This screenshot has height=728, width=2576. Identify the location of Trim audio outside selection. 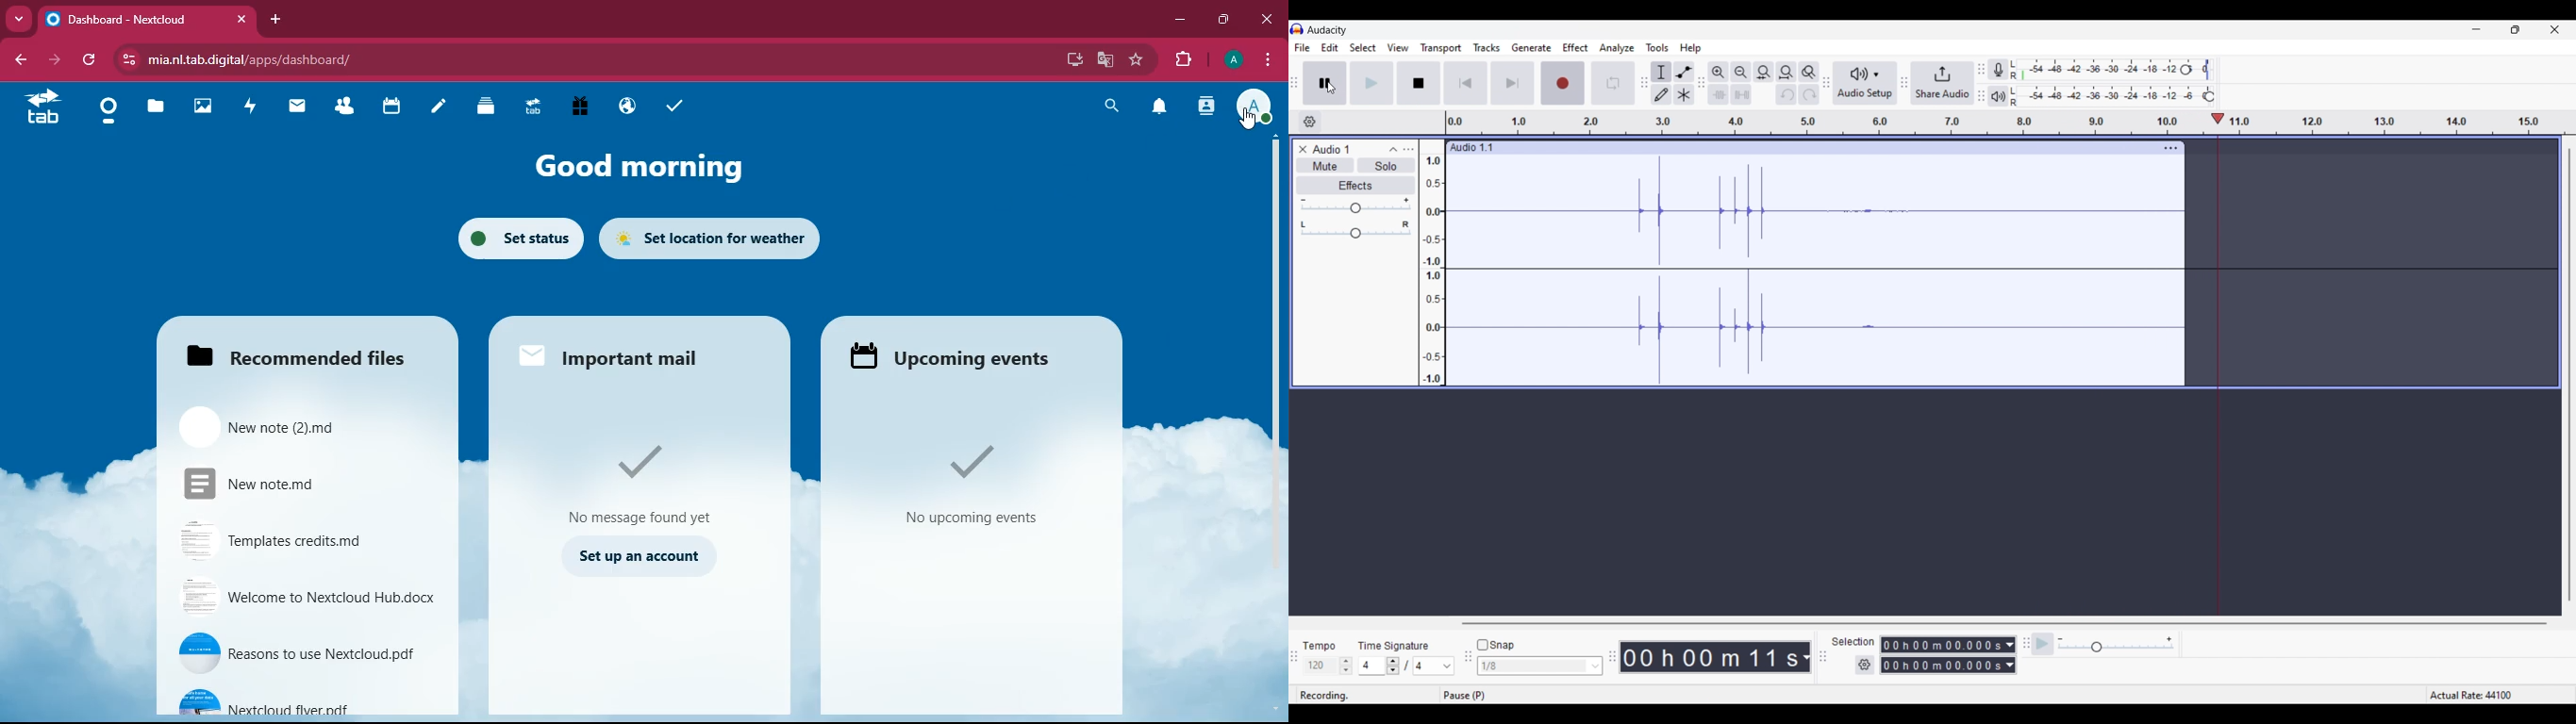
(1718, 95).